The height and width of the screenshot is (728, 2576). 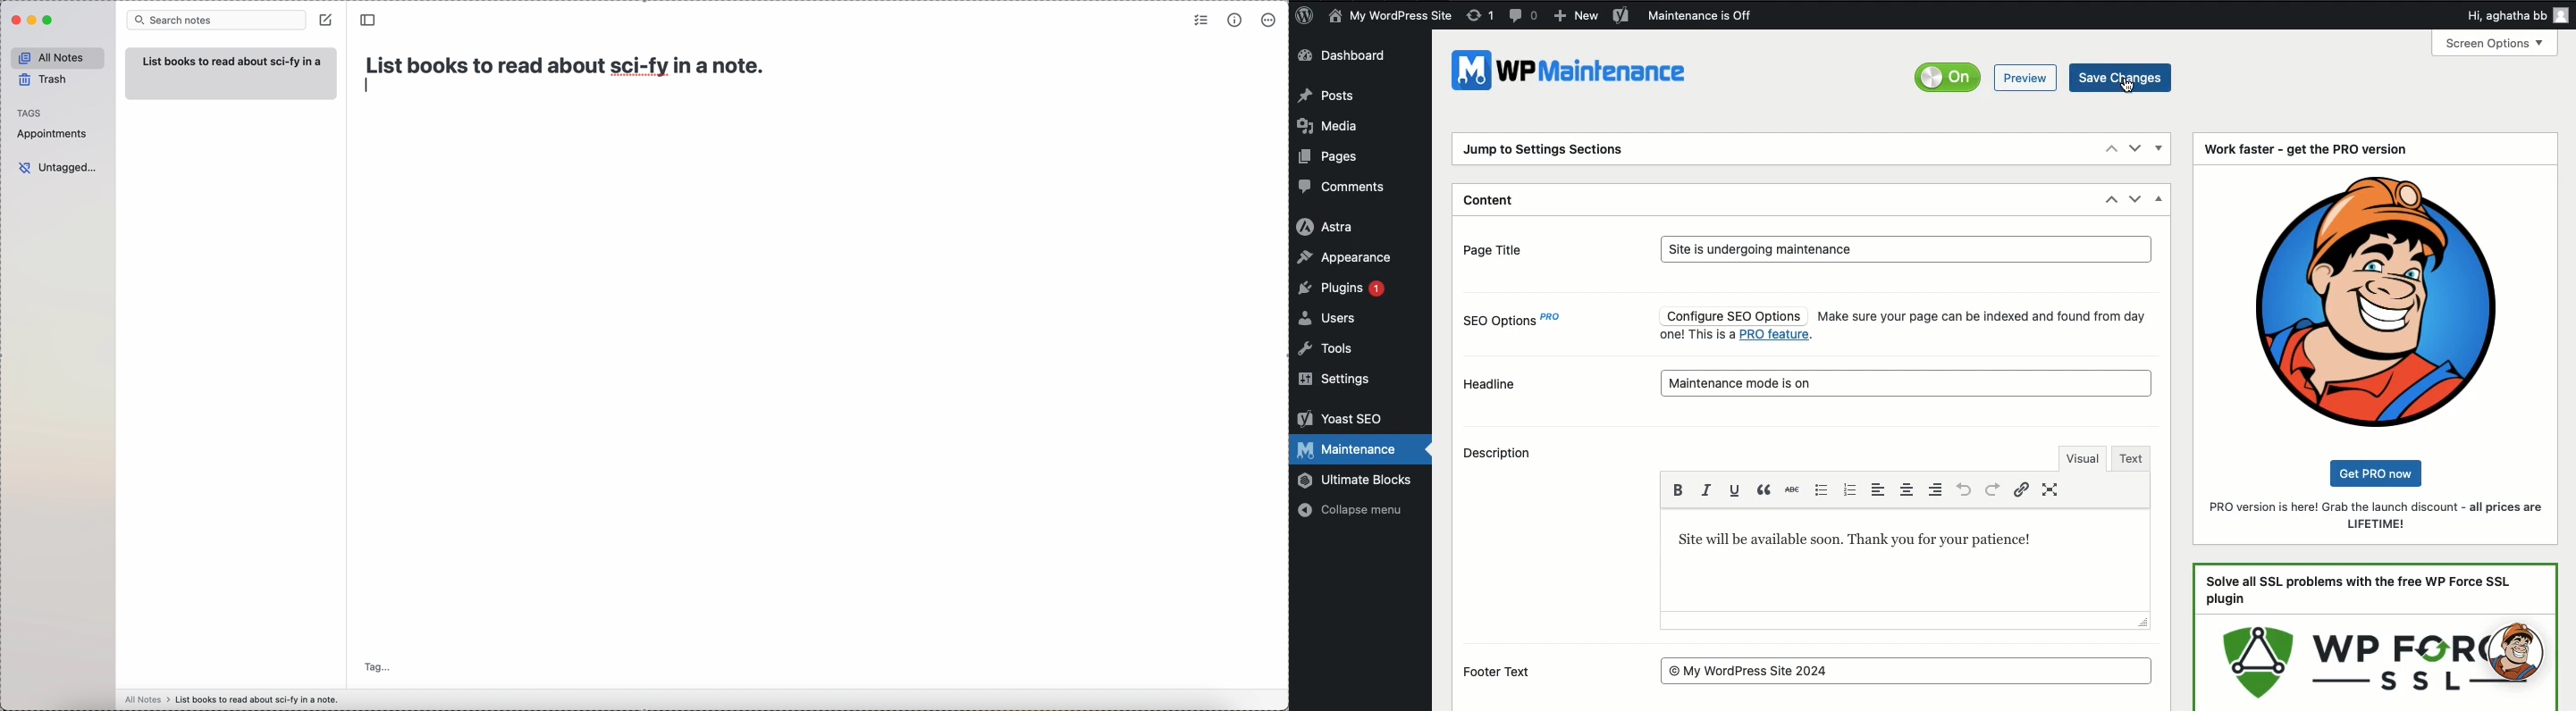 I want to click on all notes, so click(x=55, y=56).